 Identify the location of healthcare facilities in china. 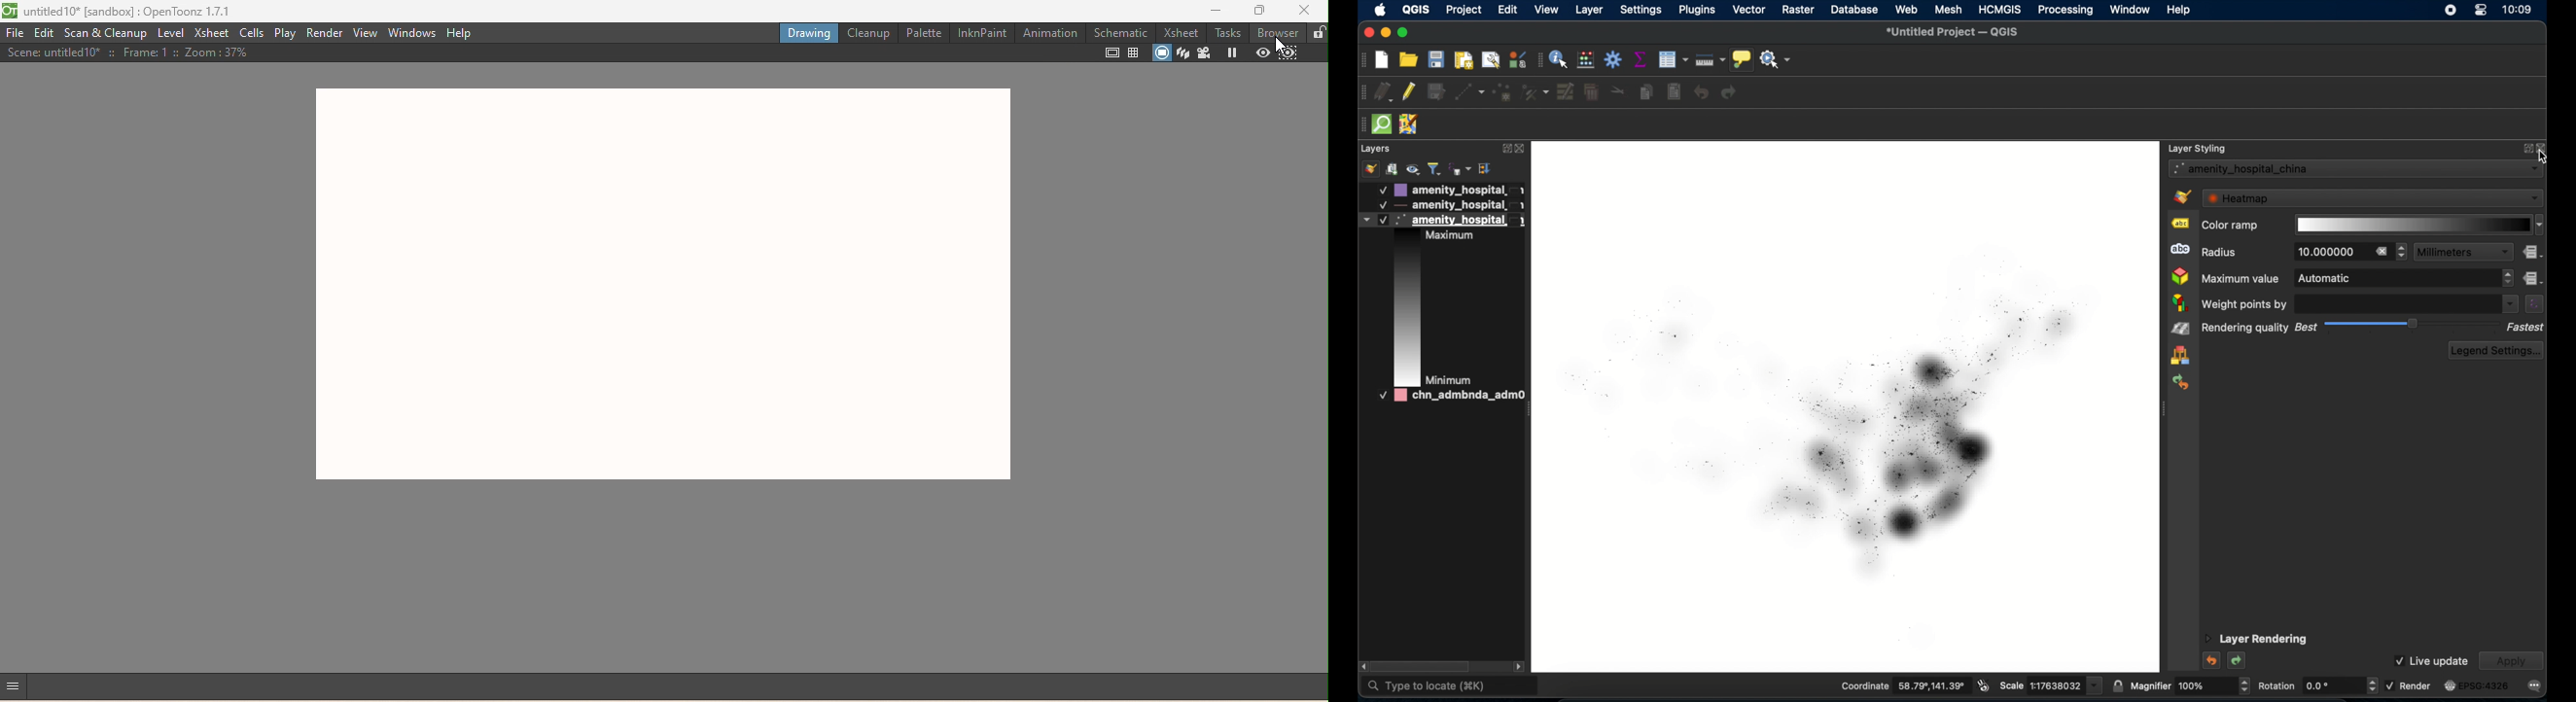
(1845, 406).